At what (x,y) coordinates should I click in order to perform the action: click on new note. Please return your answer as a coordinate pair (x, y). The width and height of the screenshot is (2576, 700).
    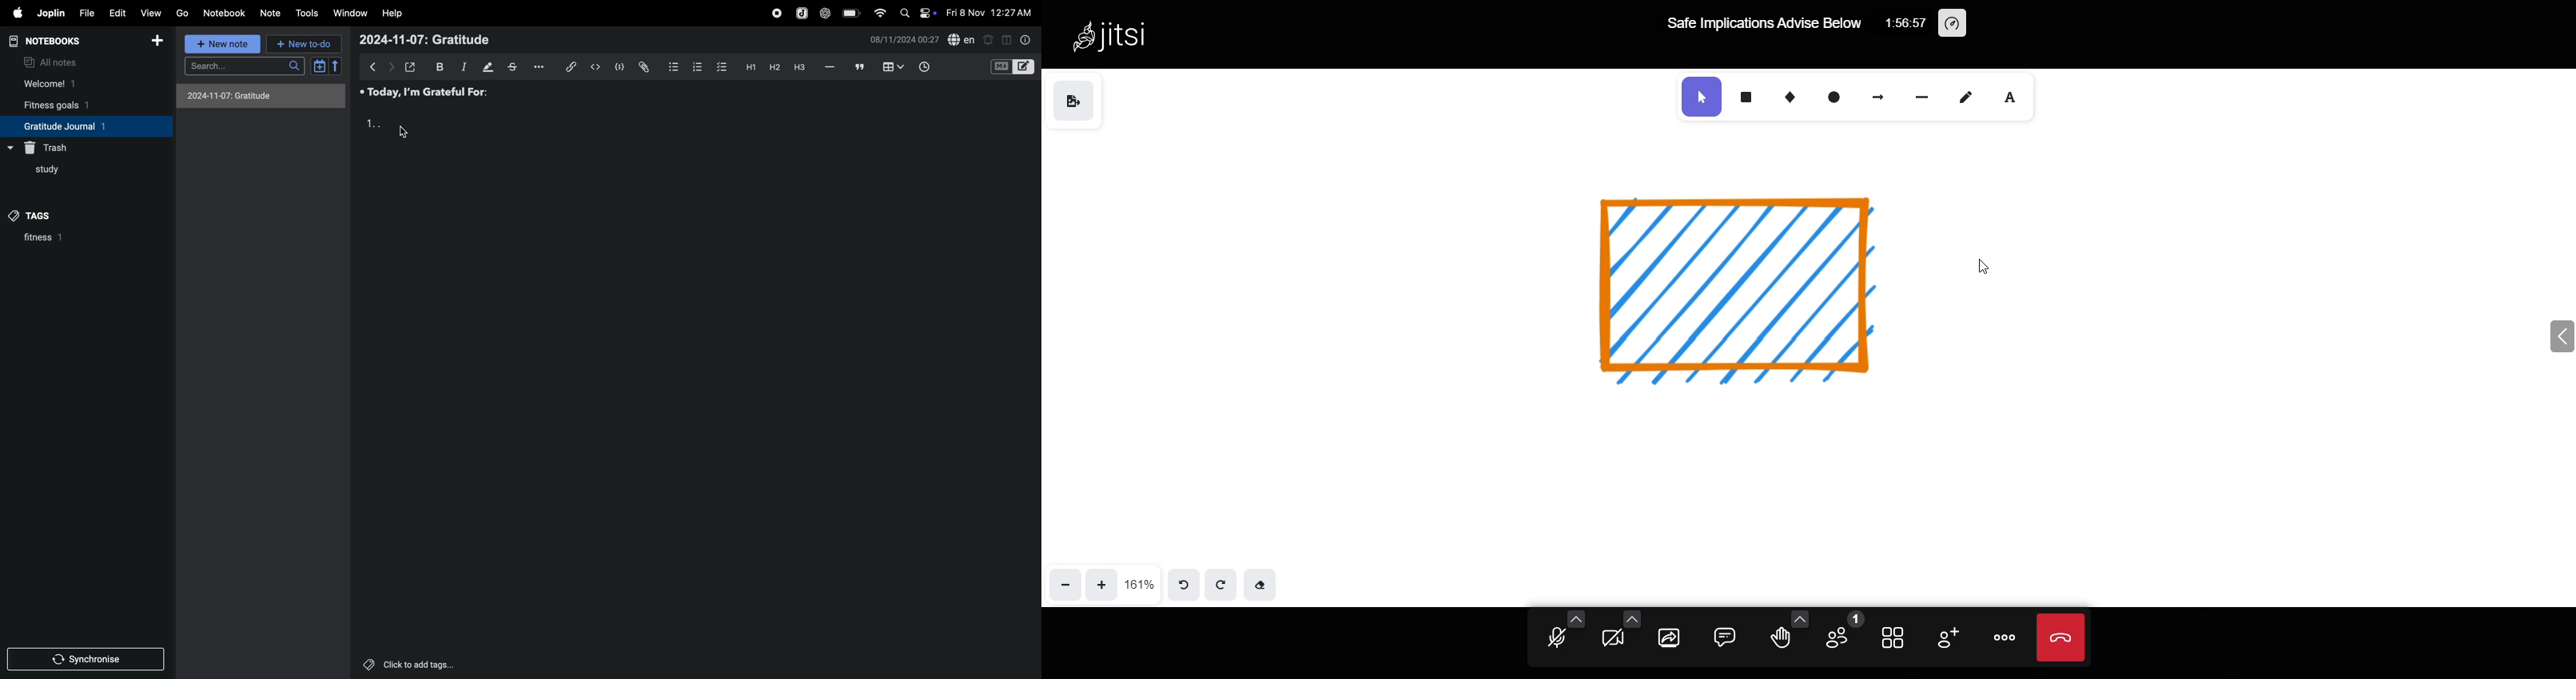
    Looking at the image, I should click on (223, 45).